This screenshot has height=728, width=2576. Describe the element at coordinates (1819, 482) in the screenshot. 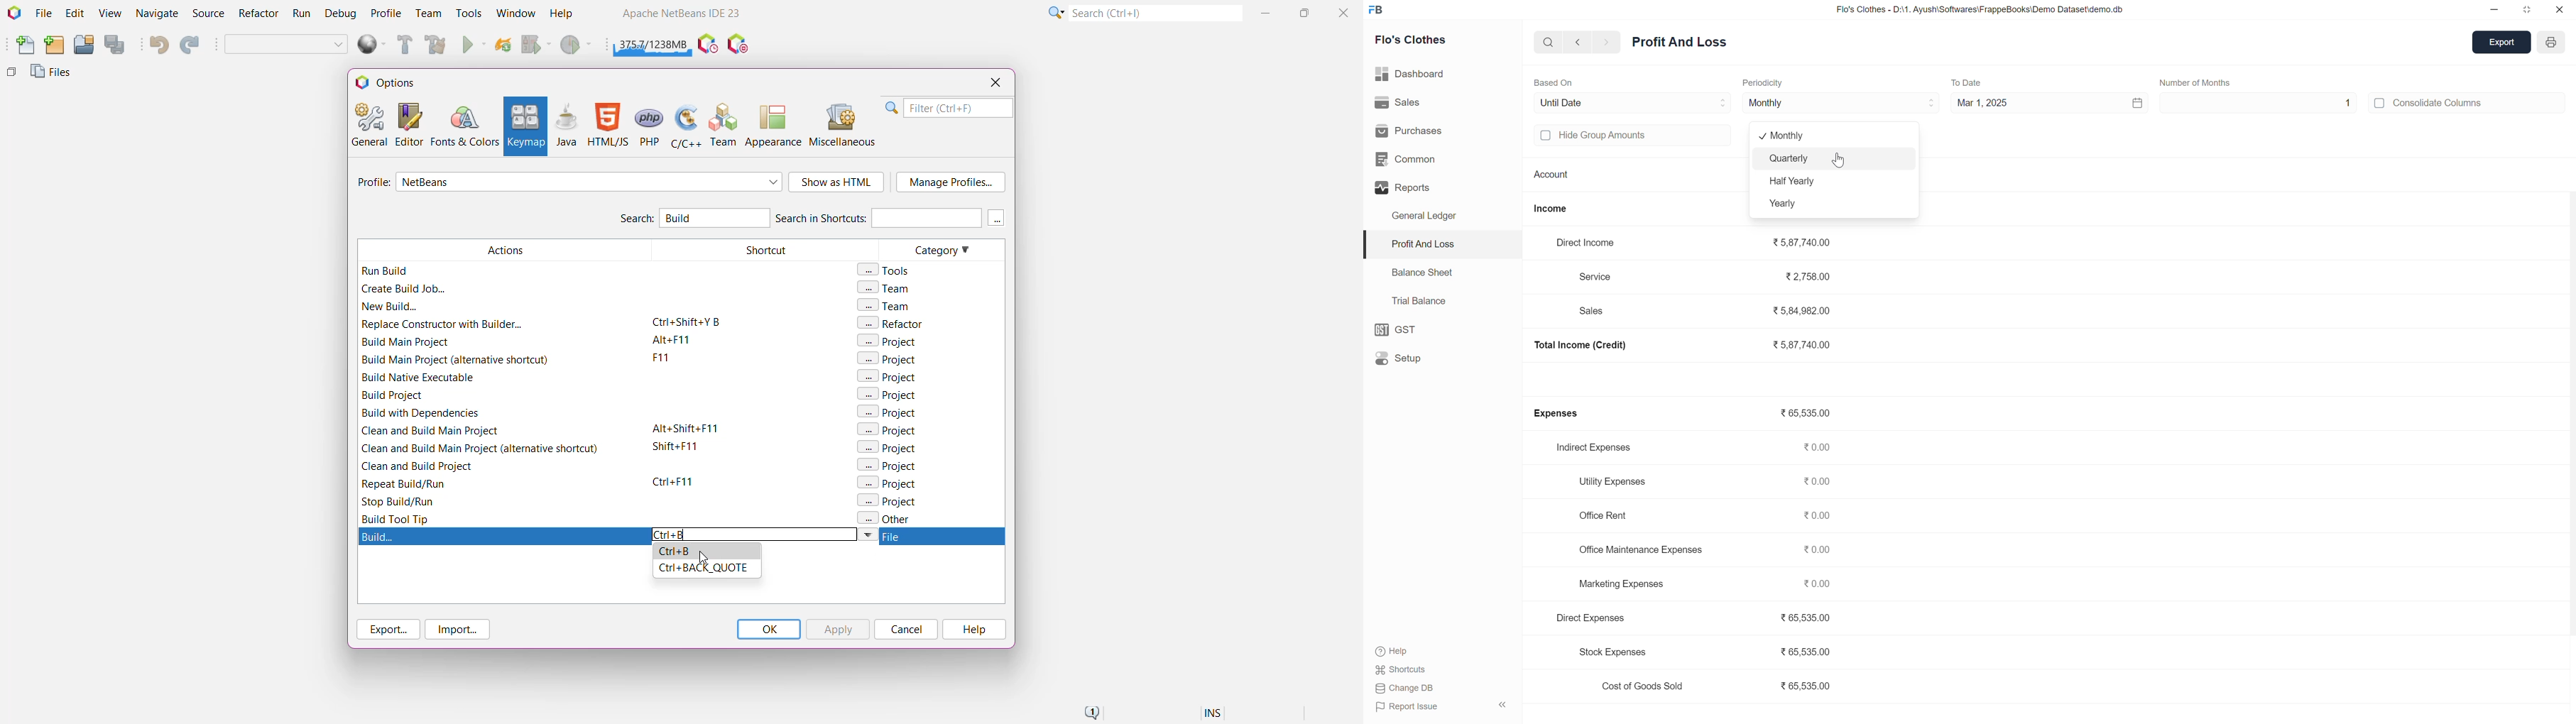

I see `₹0.00` at that location.